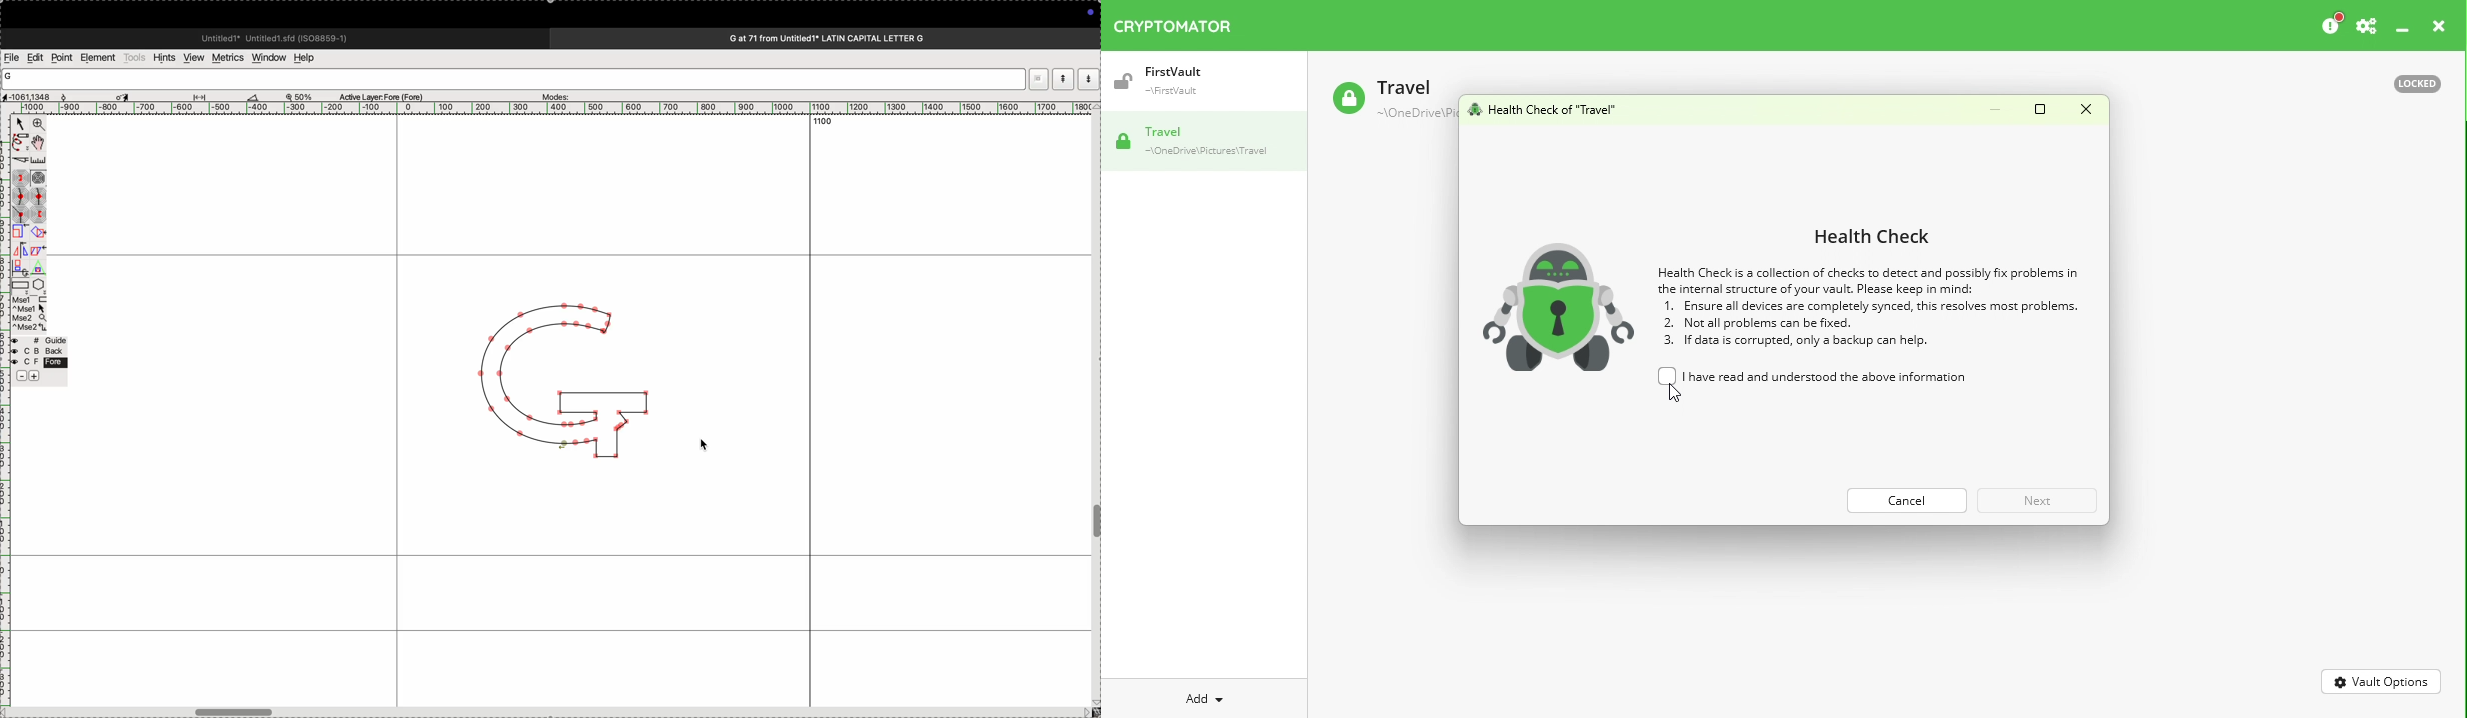 The height and width of the screenshot is (728, 2492). I want to click on spiro, so click(38, 178).